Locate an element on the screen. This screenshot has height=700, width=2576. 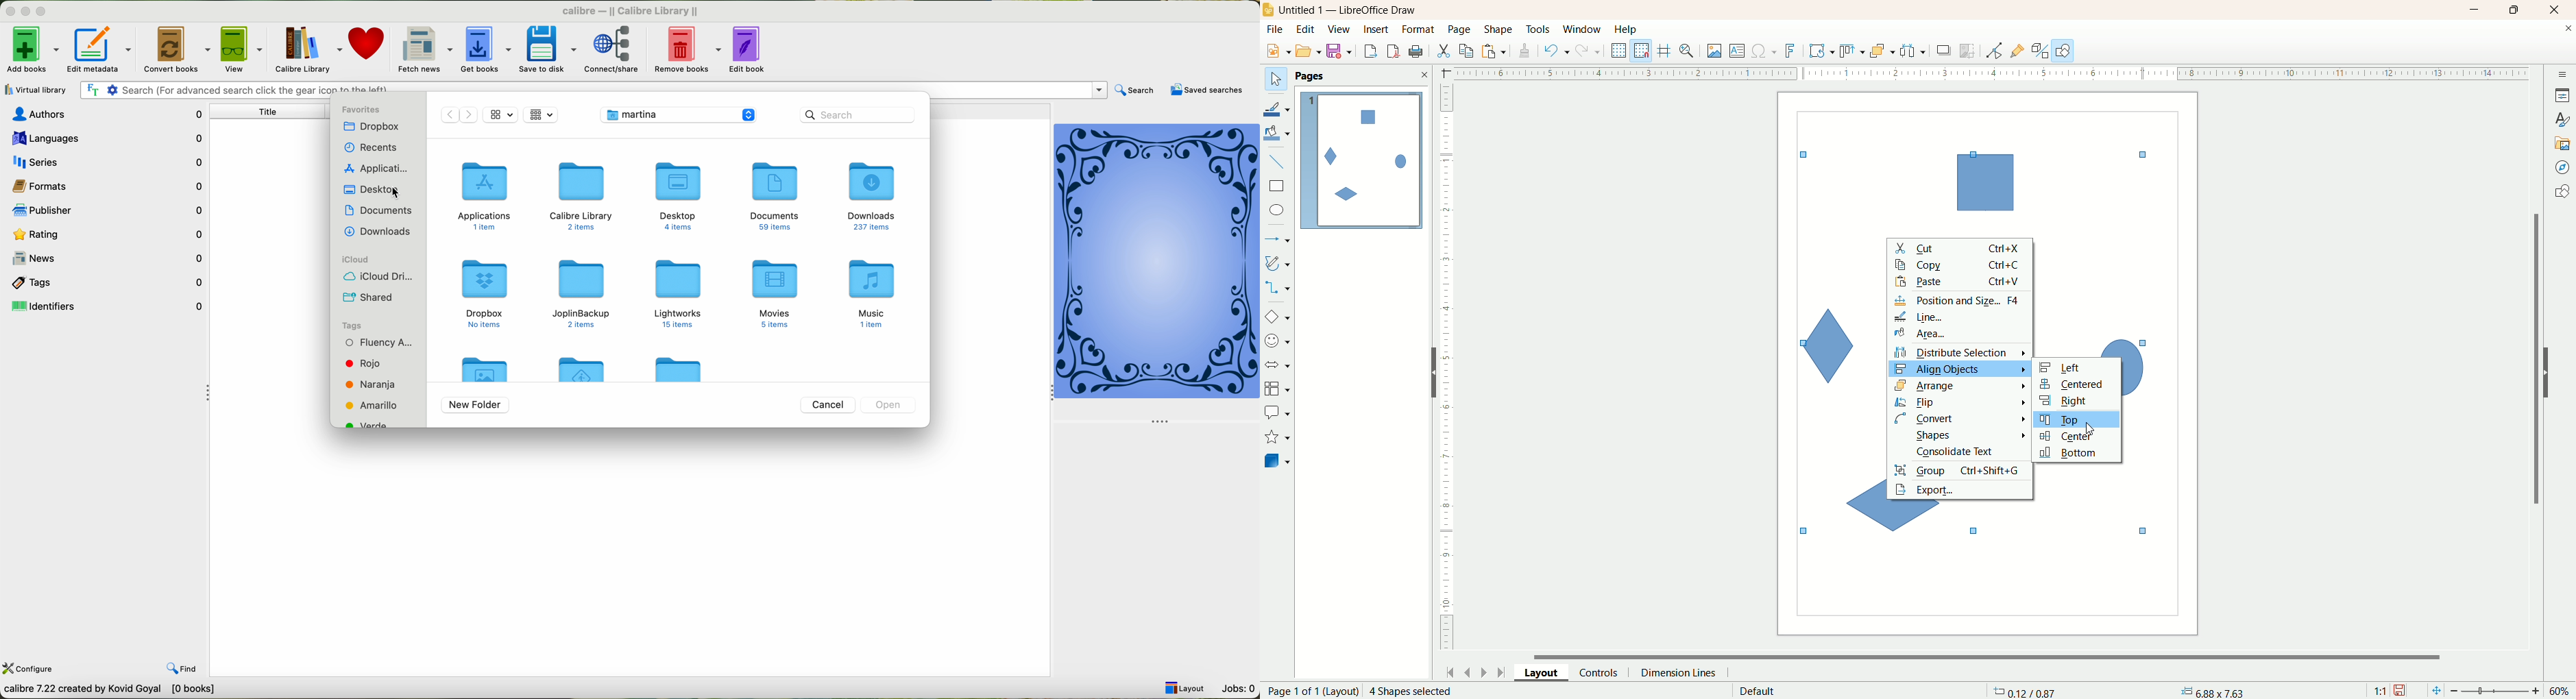
tags is located at coordinates (358, 325).